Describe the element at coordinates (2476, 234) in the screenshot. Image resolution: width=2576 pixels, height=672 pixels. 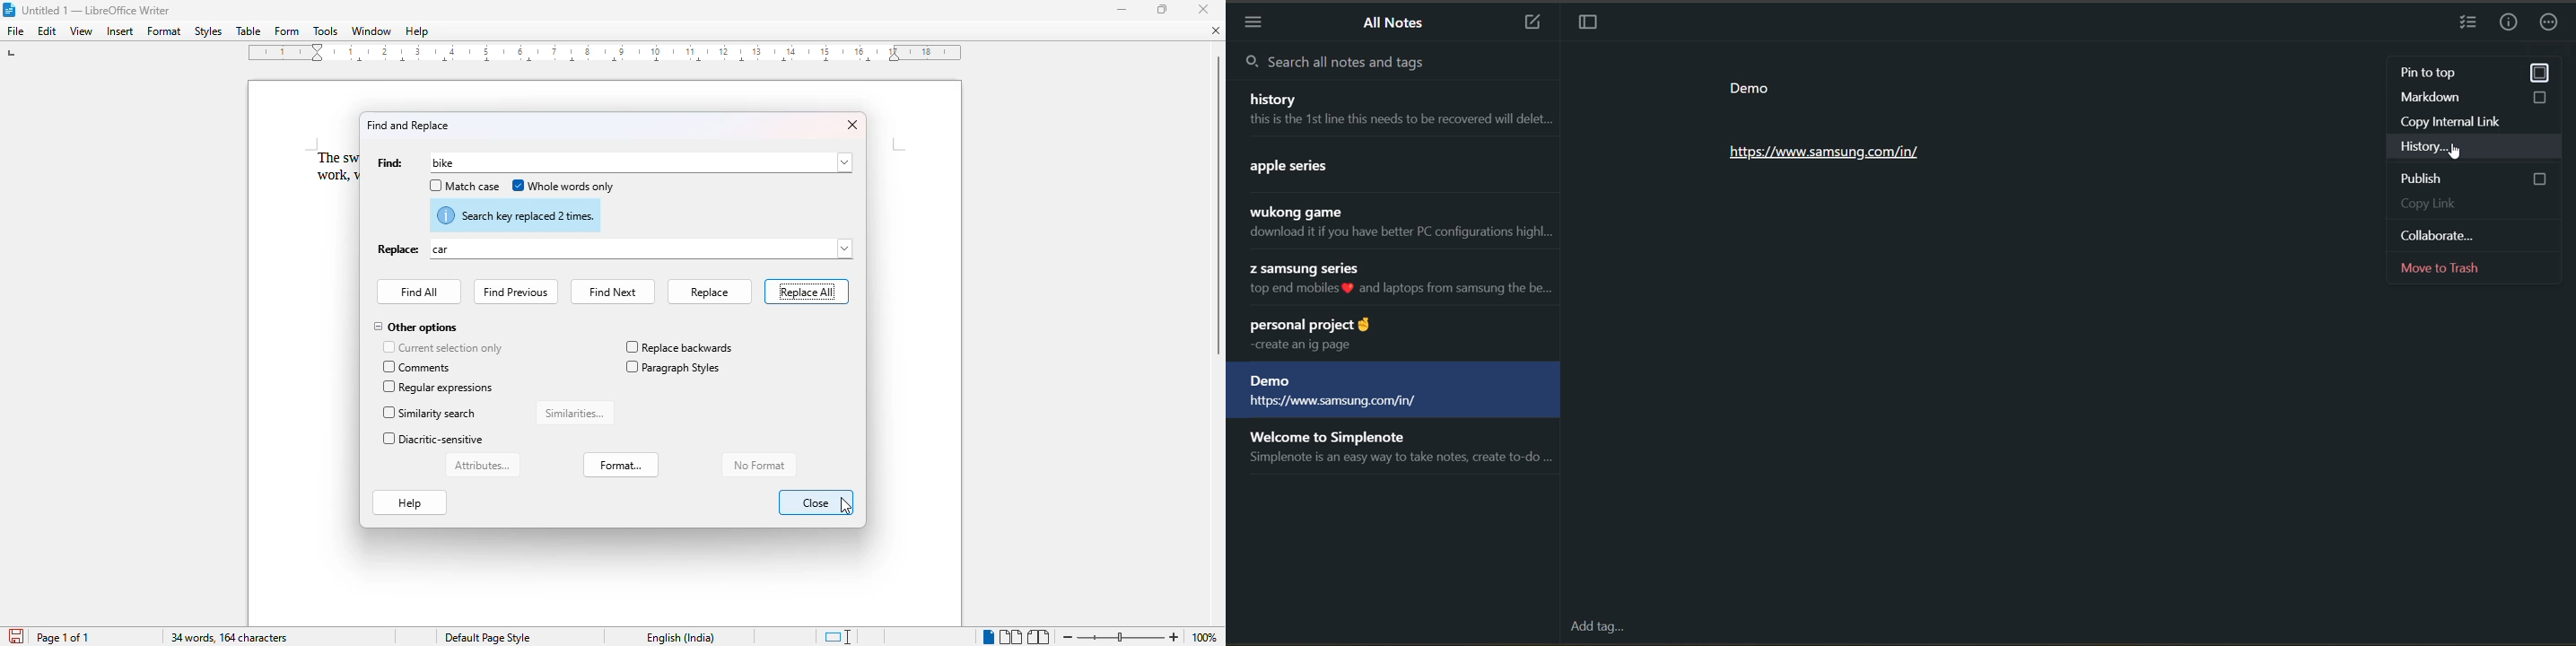
I see `collaborate` at that location.